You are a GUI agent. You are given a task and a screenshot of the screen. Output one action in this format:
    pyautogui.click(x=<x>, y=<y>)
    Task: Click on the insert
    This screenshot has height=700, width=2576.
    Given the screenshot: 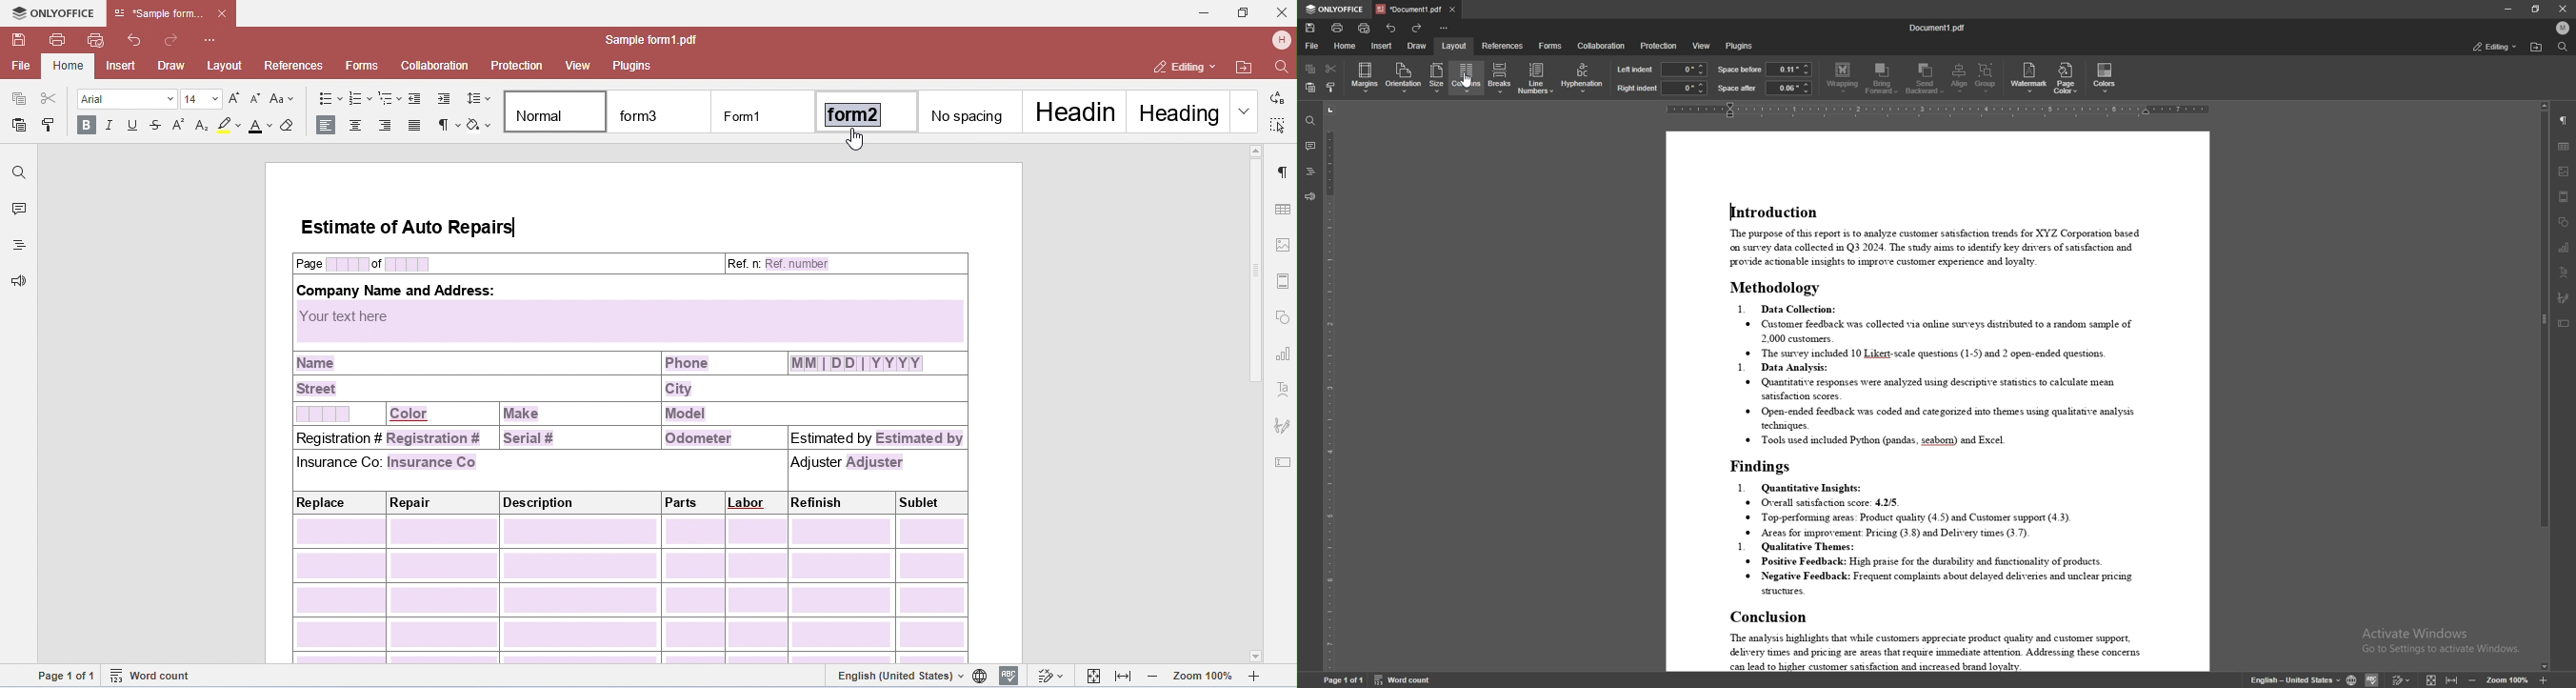 What is the action you would take?
    pyautogui.click(x=1382, y=47)
    